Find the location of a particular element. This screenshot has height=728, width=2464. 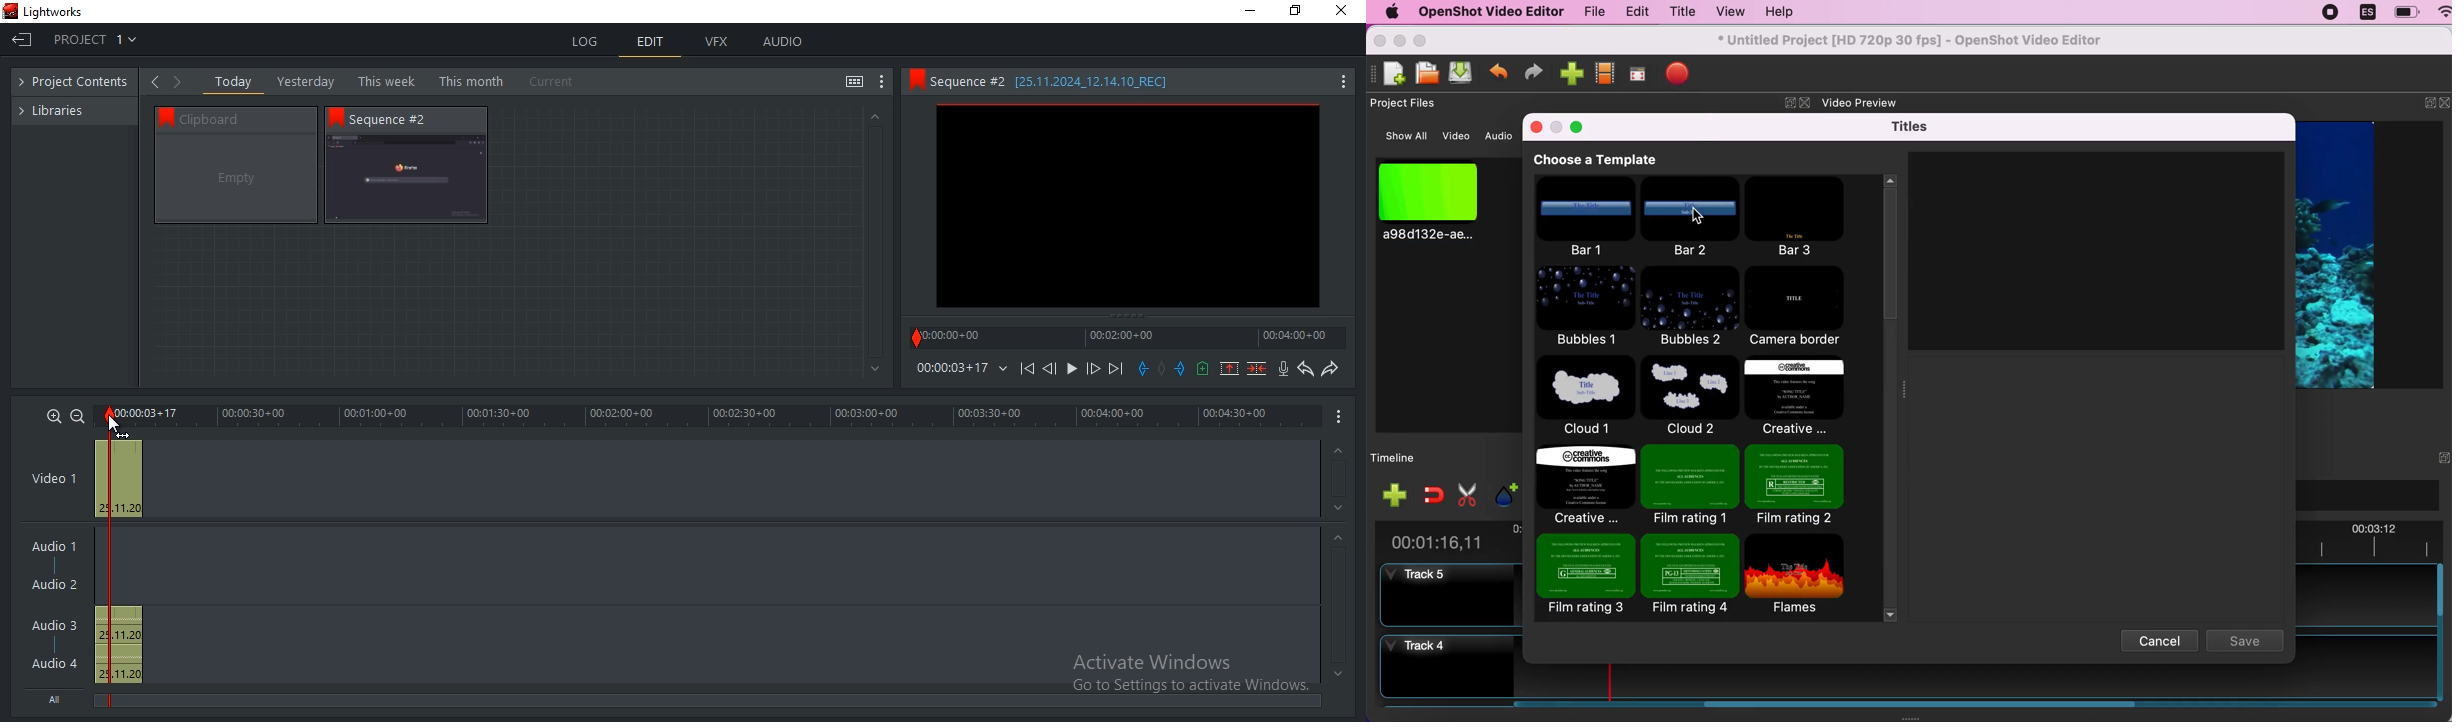

edit is located at coordinates (1635, 12).